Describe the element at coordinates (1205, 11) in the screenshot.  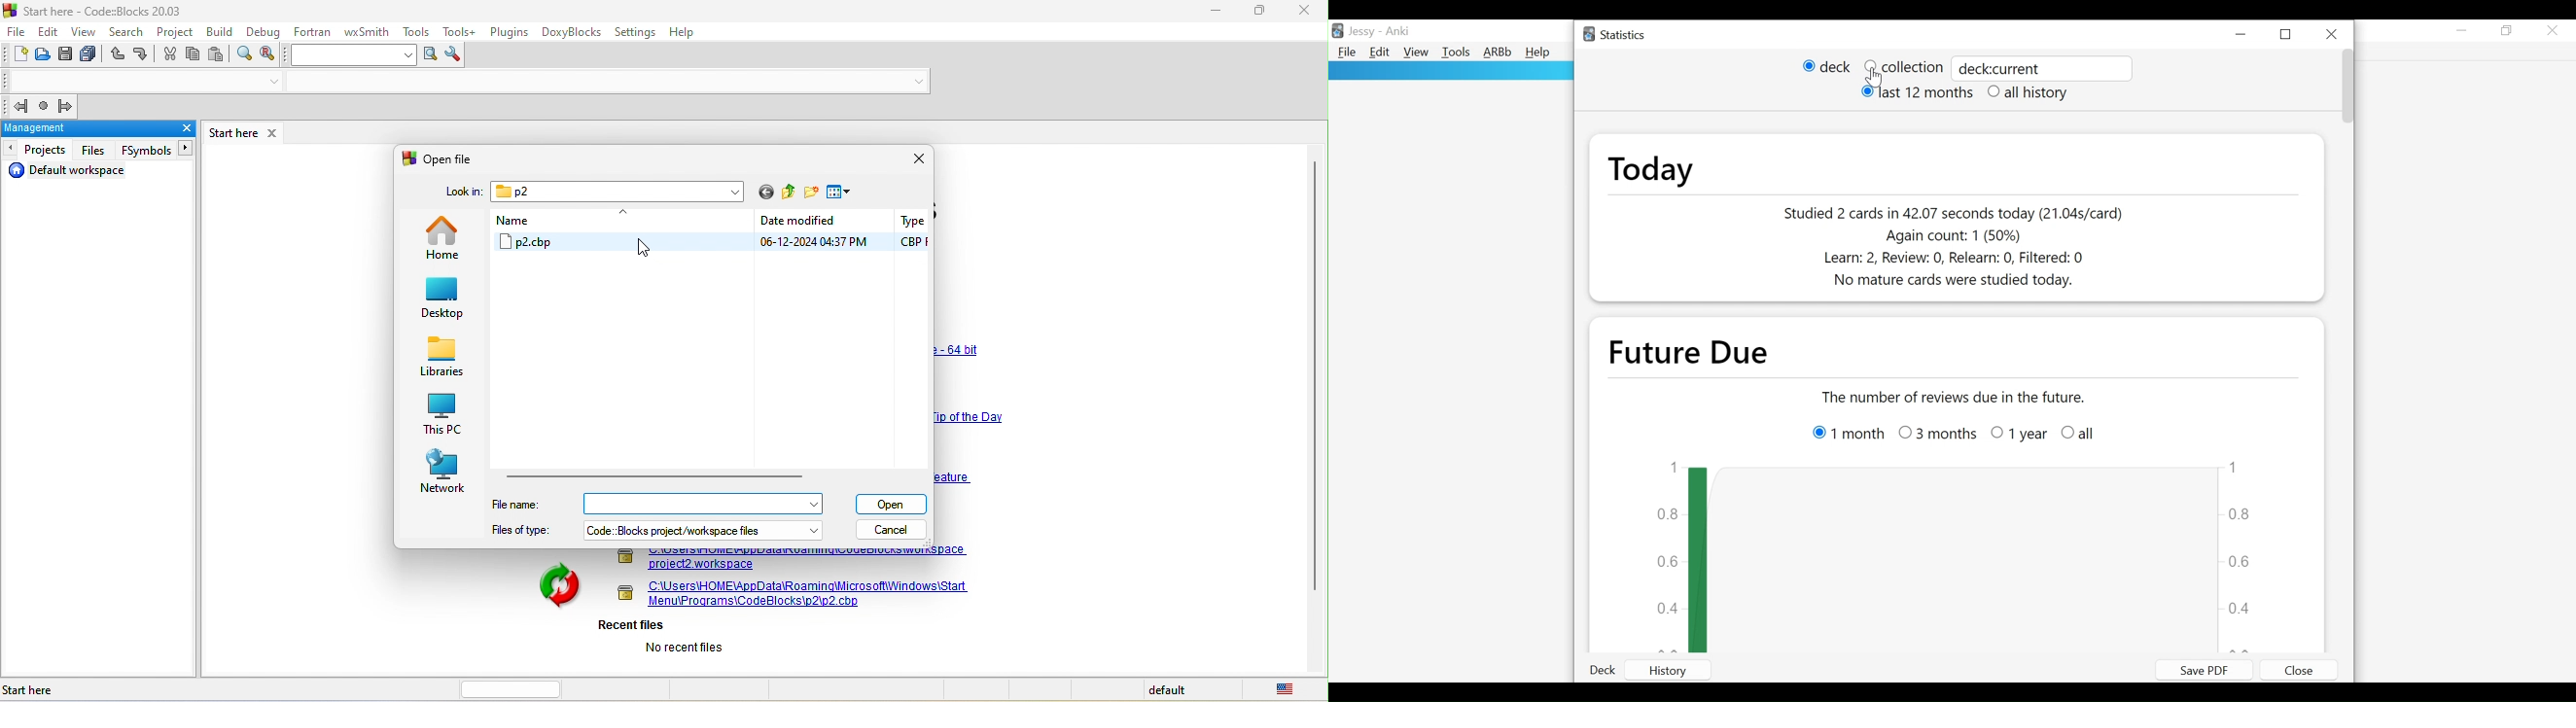
I see `minimize` at that location.